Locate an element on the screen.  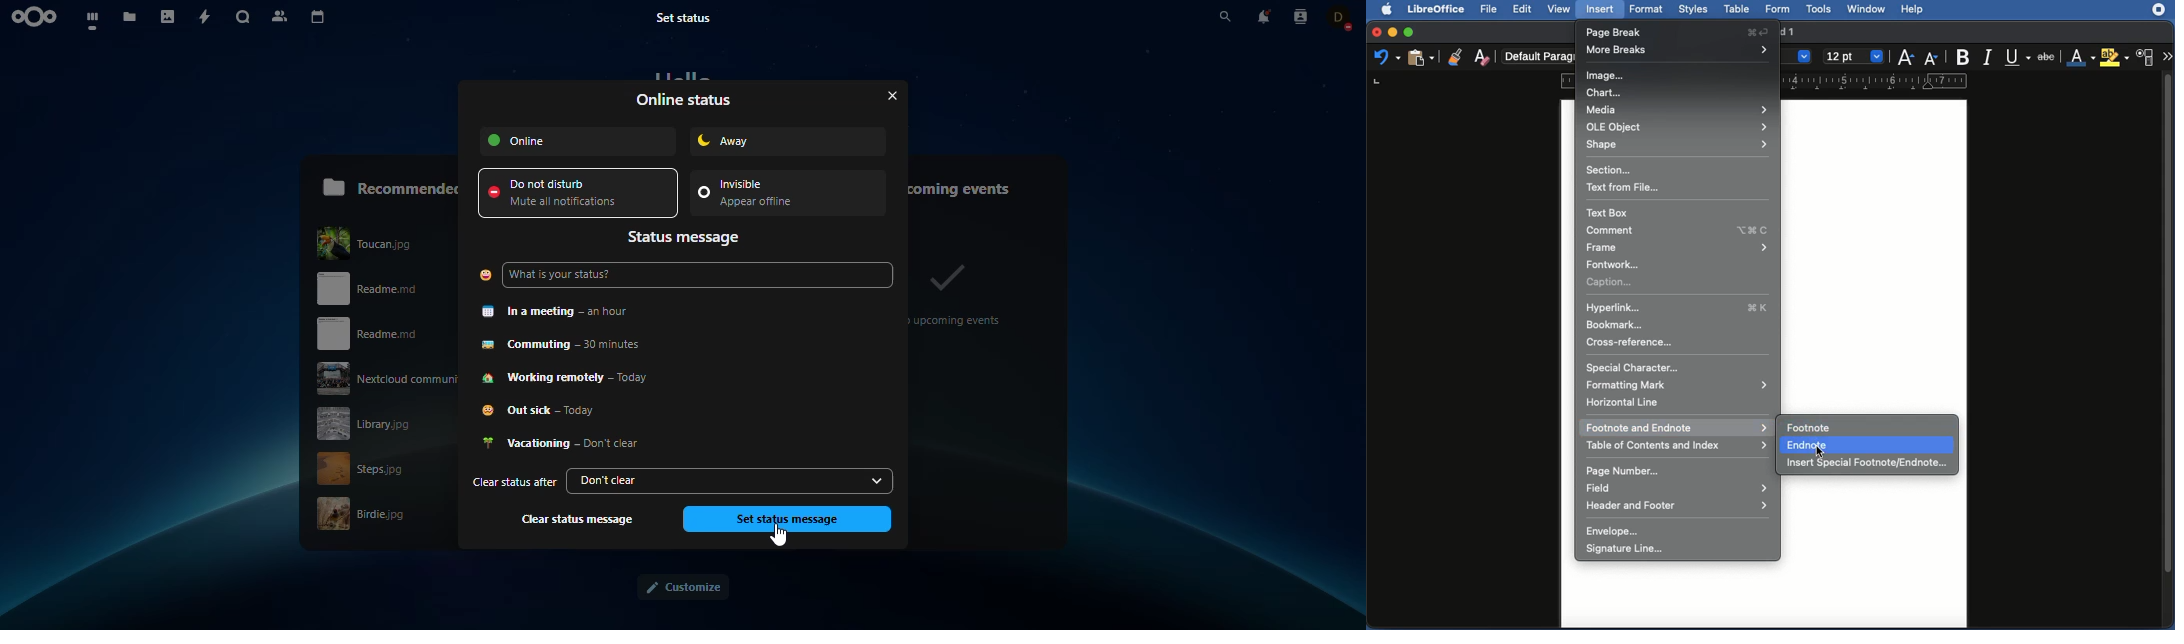
table is located at coordinates (1737, 9).